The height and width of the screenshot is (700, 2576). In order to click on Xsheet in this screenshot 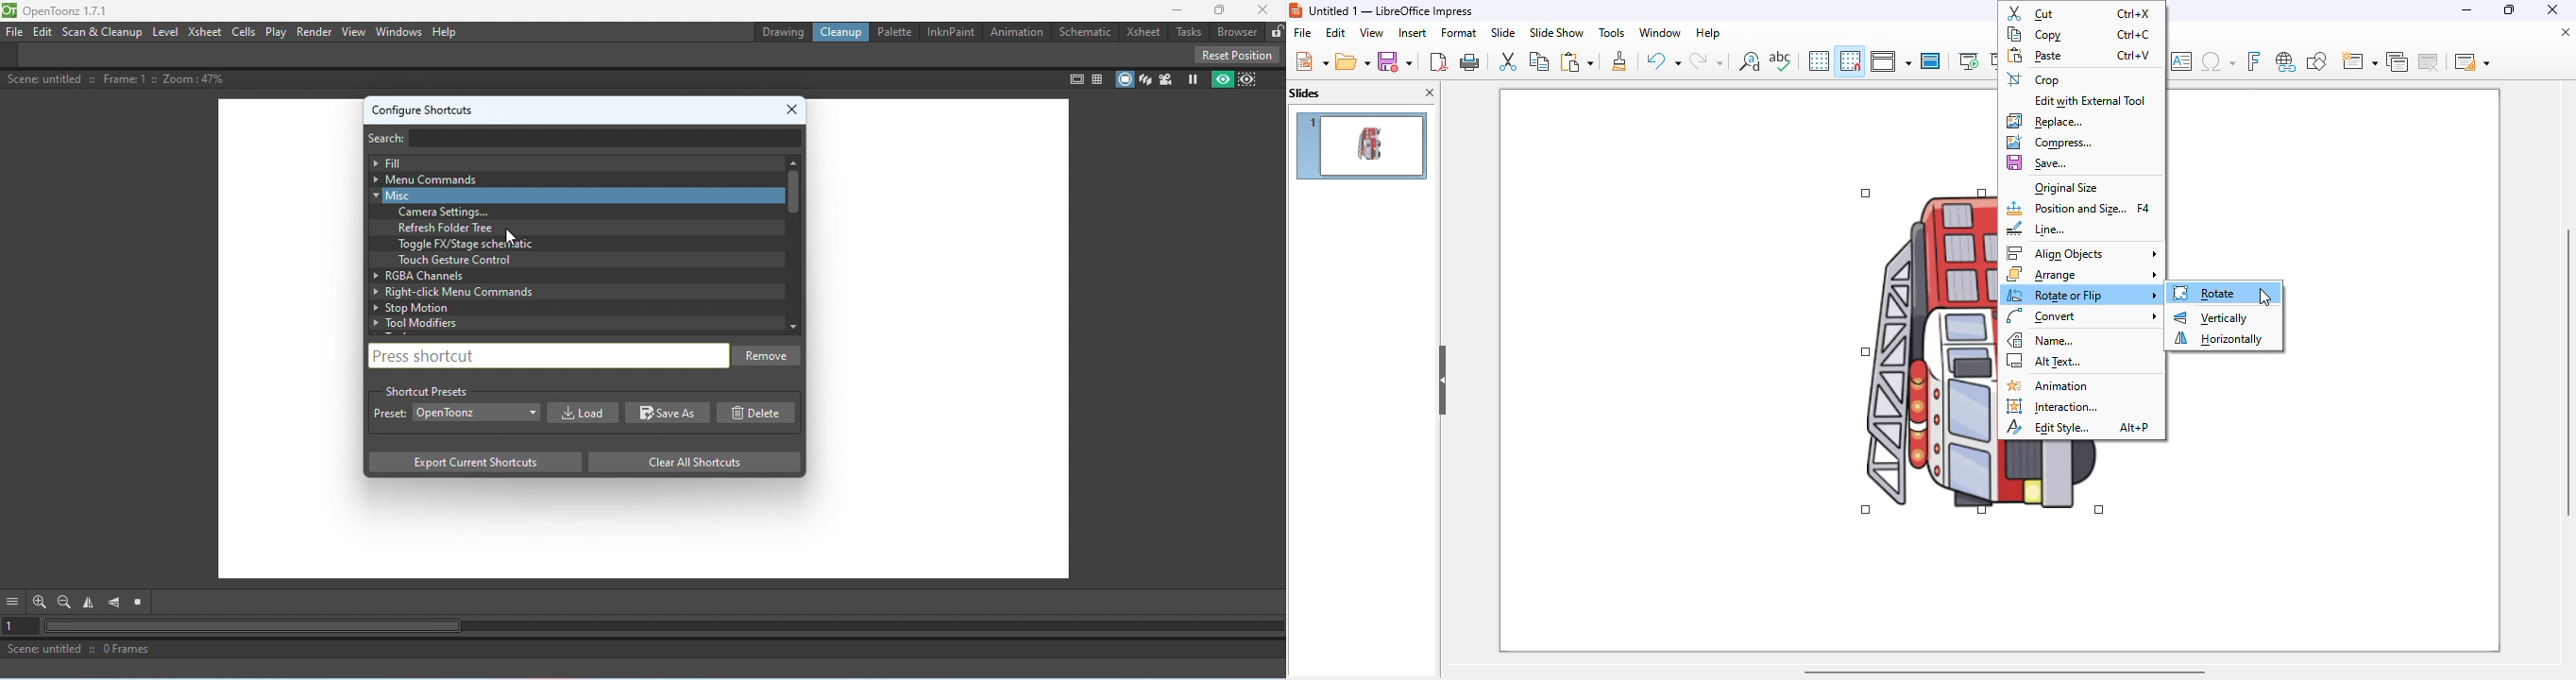, I will do `click(1142, 30)`.